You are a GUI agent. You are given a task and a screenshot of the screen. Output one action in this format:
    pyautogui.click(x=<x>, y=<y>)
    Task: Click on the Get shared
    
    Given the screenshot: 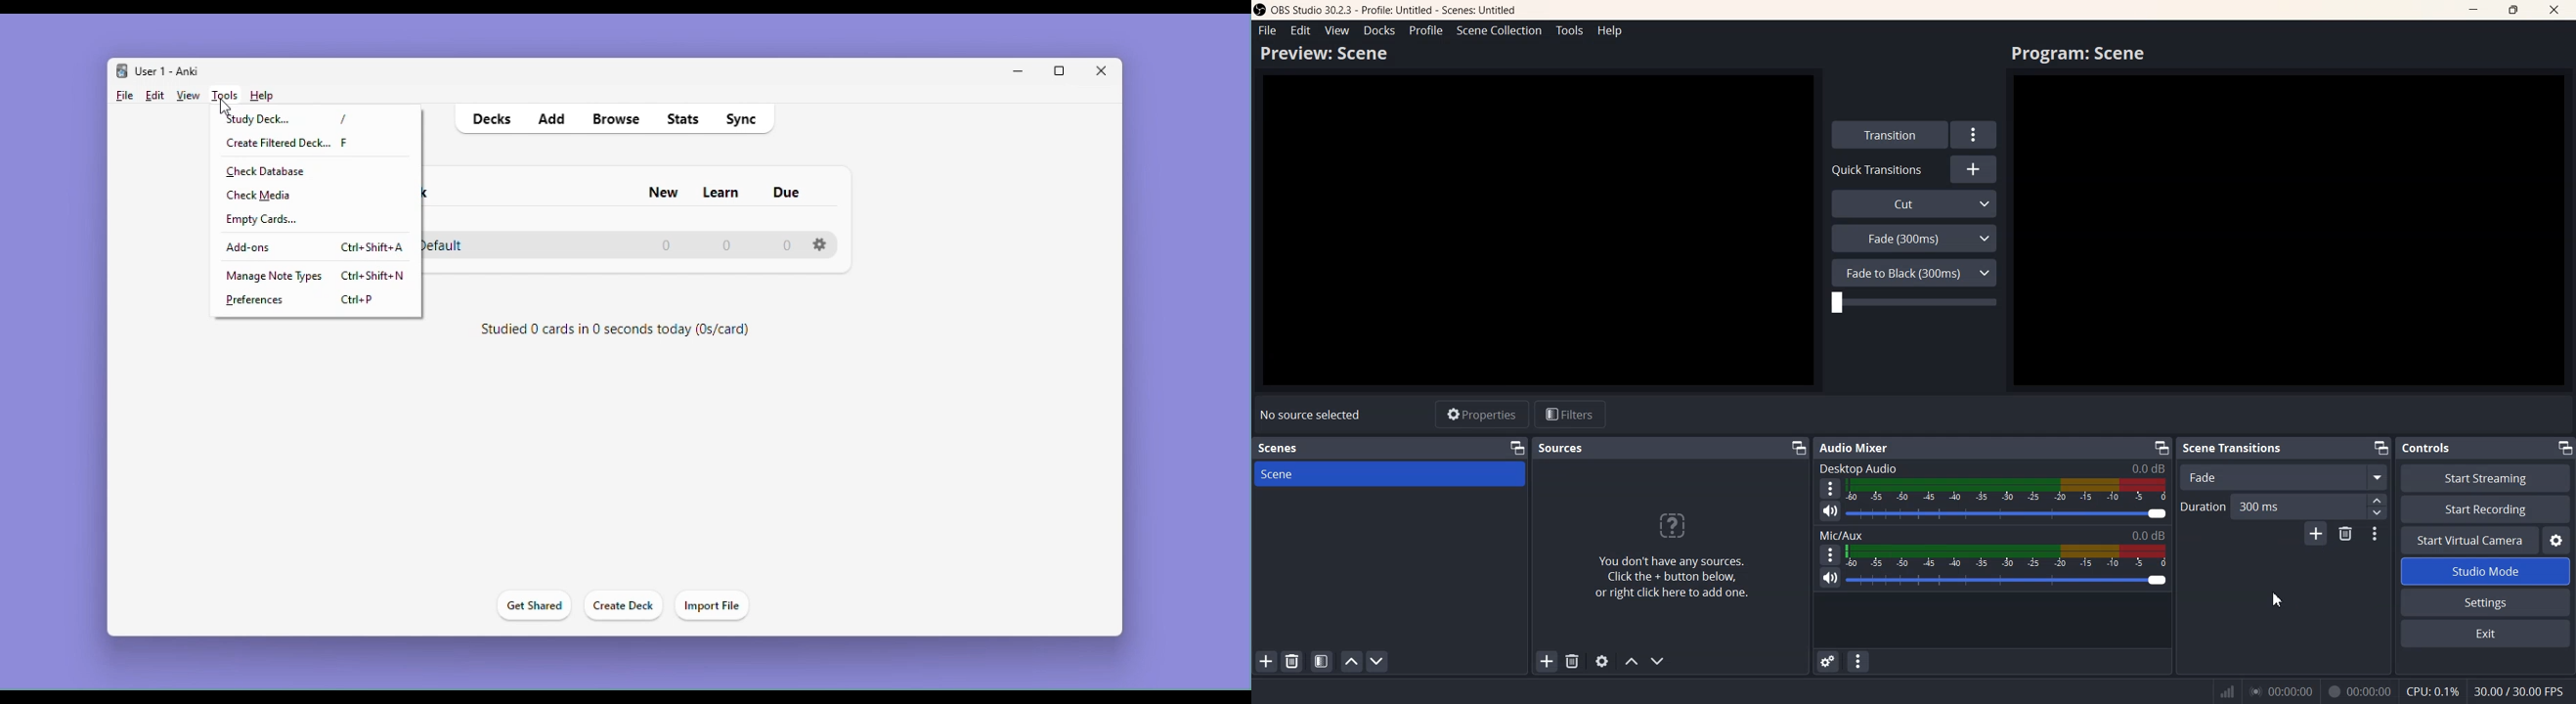 What is the action you would take?
    pyautogui.click(x=538, y=608)
    